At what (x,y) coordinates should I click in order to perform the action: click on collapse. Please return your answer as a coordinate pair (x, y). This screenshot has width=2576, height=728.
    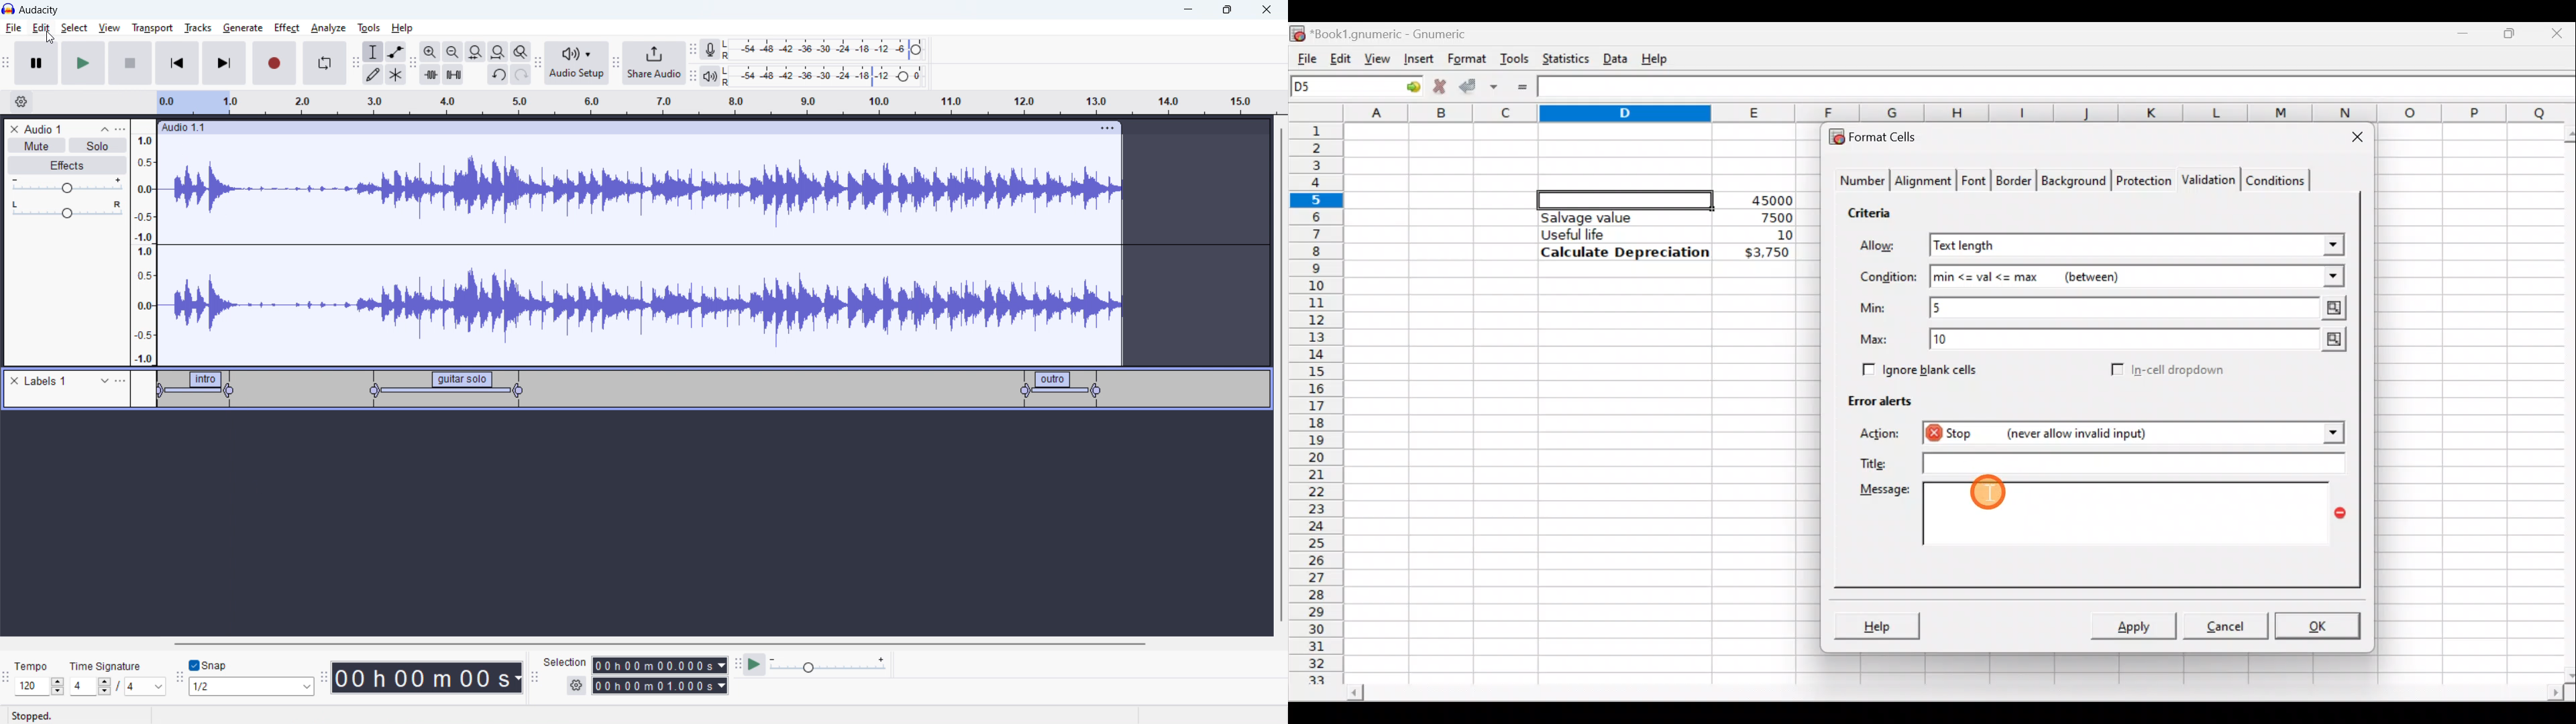
    Looking at the image, I should click on (105, 129).